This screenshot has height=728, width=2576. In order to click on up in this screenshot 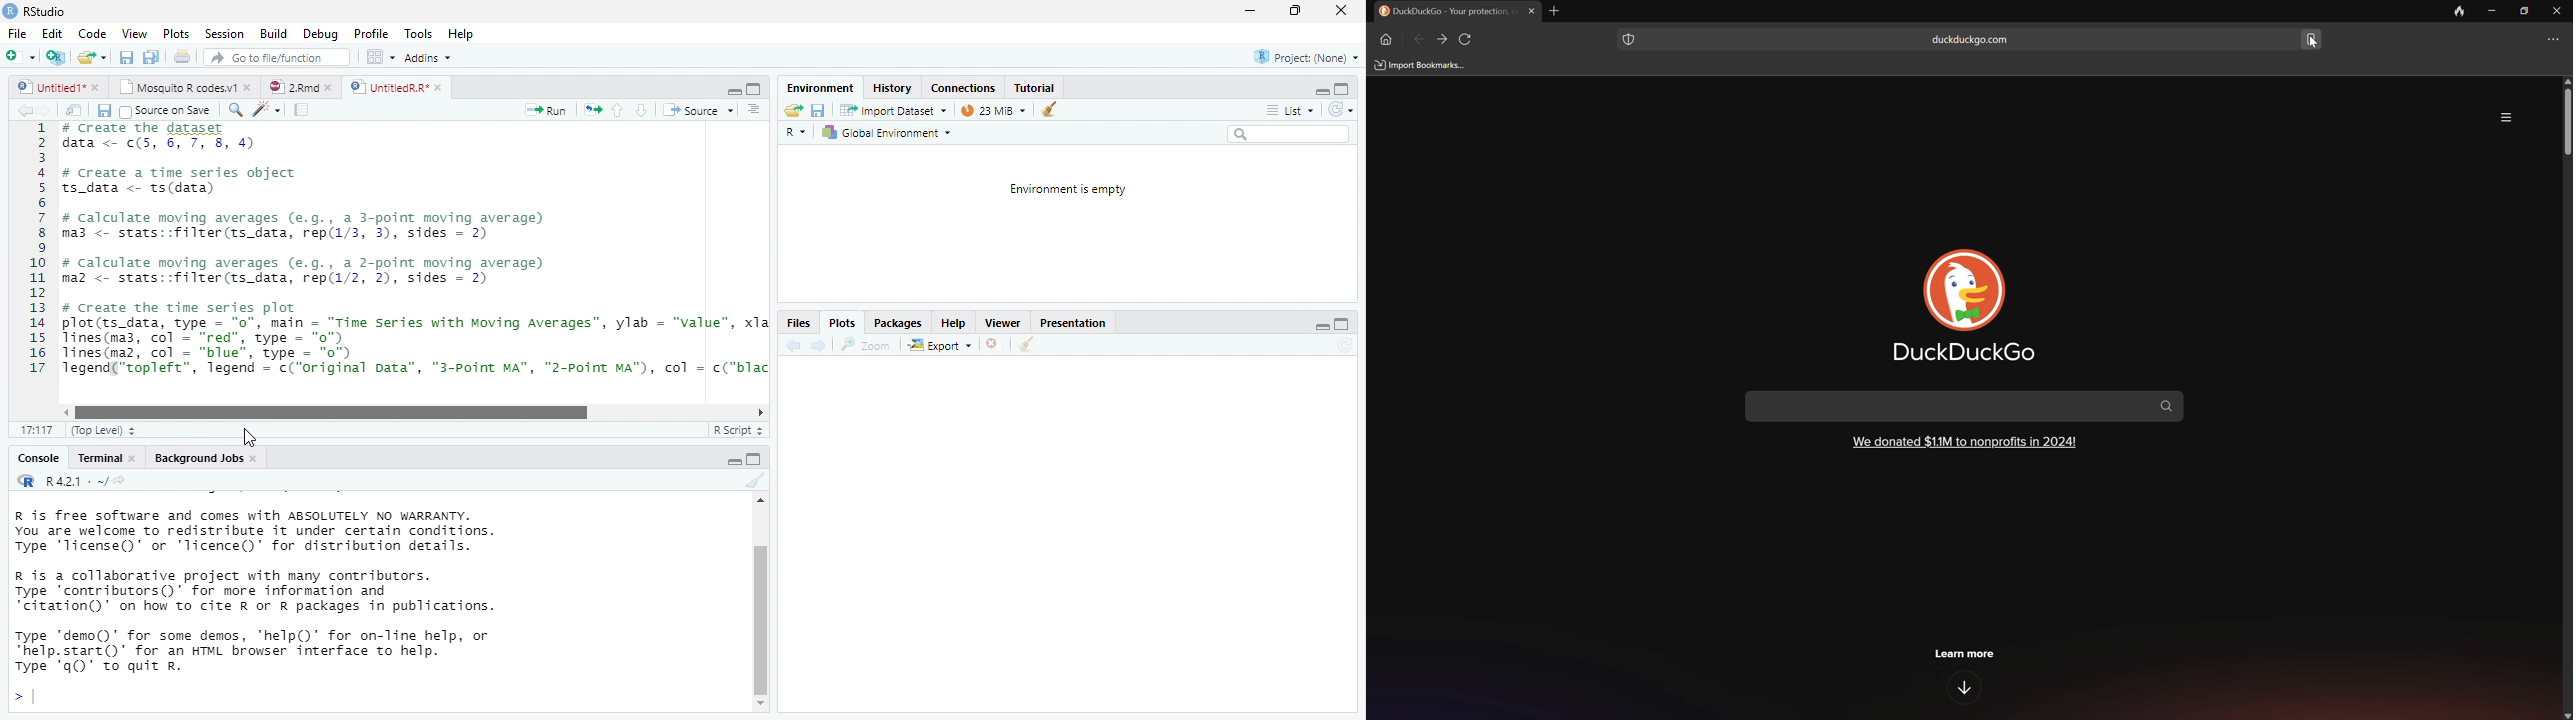, I will do `click(618, 110)`.